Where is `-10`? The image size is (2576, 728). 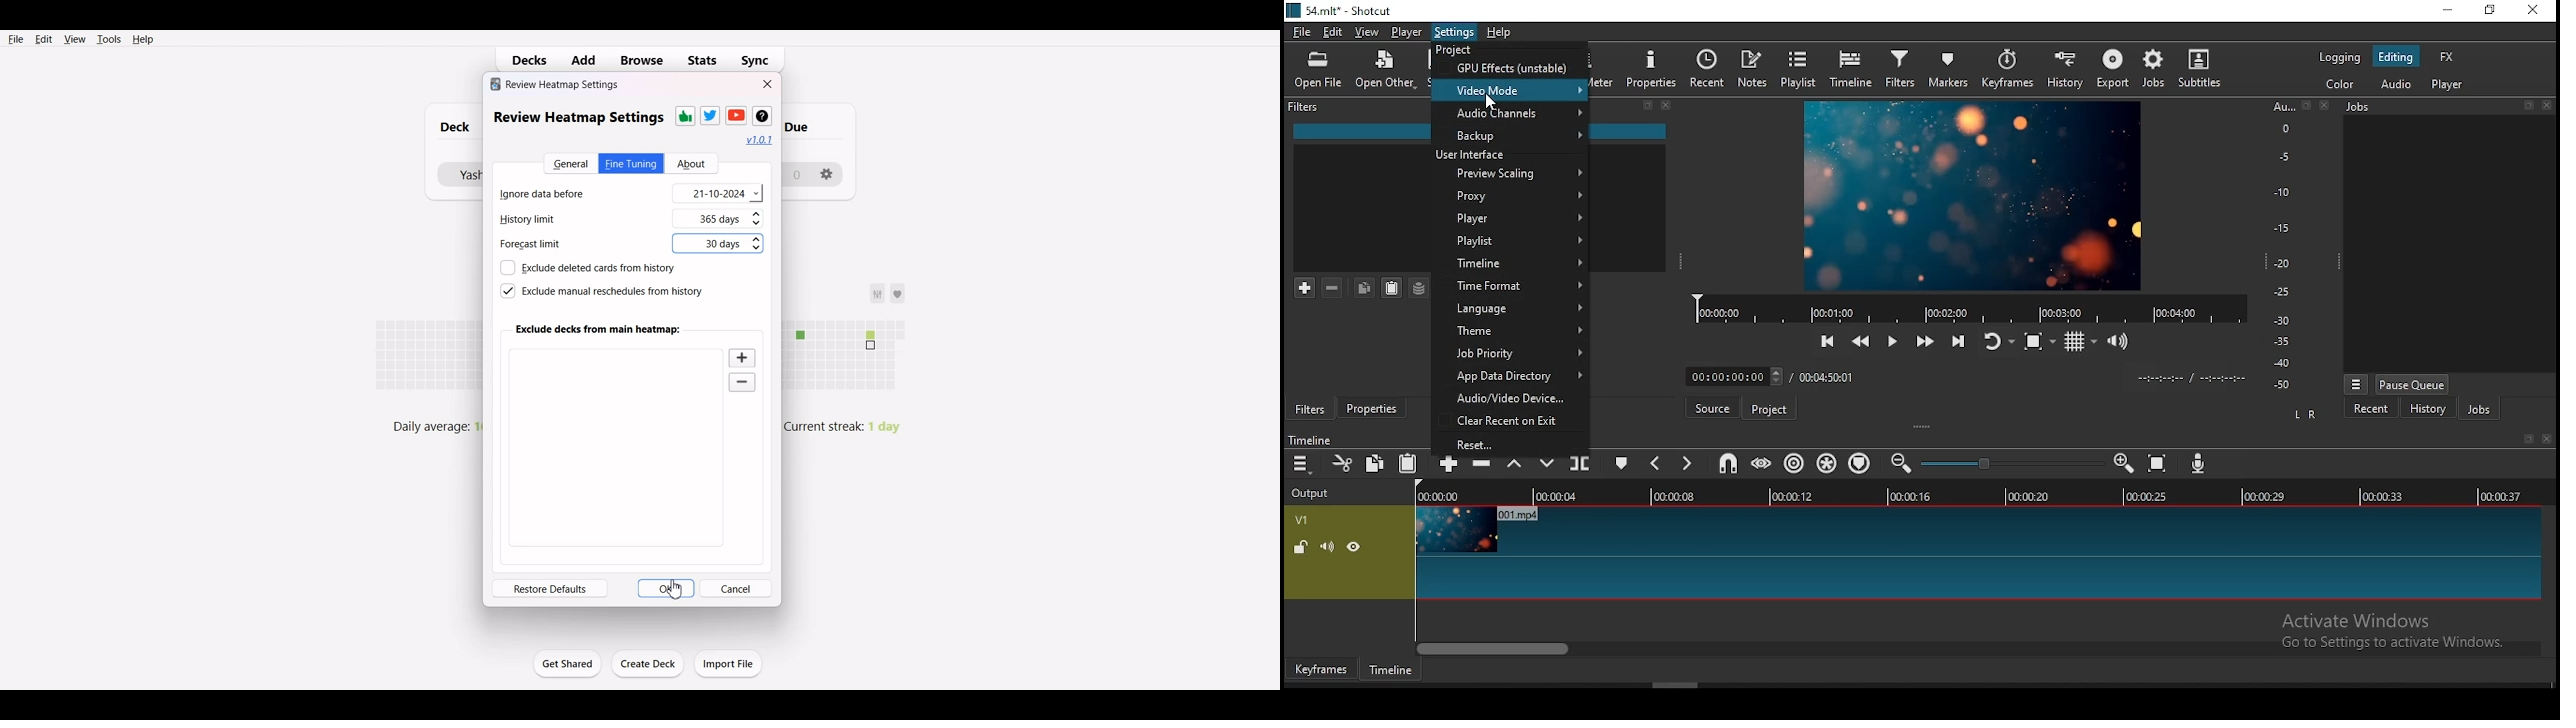
-10 is located at coordinates (2280, 192).